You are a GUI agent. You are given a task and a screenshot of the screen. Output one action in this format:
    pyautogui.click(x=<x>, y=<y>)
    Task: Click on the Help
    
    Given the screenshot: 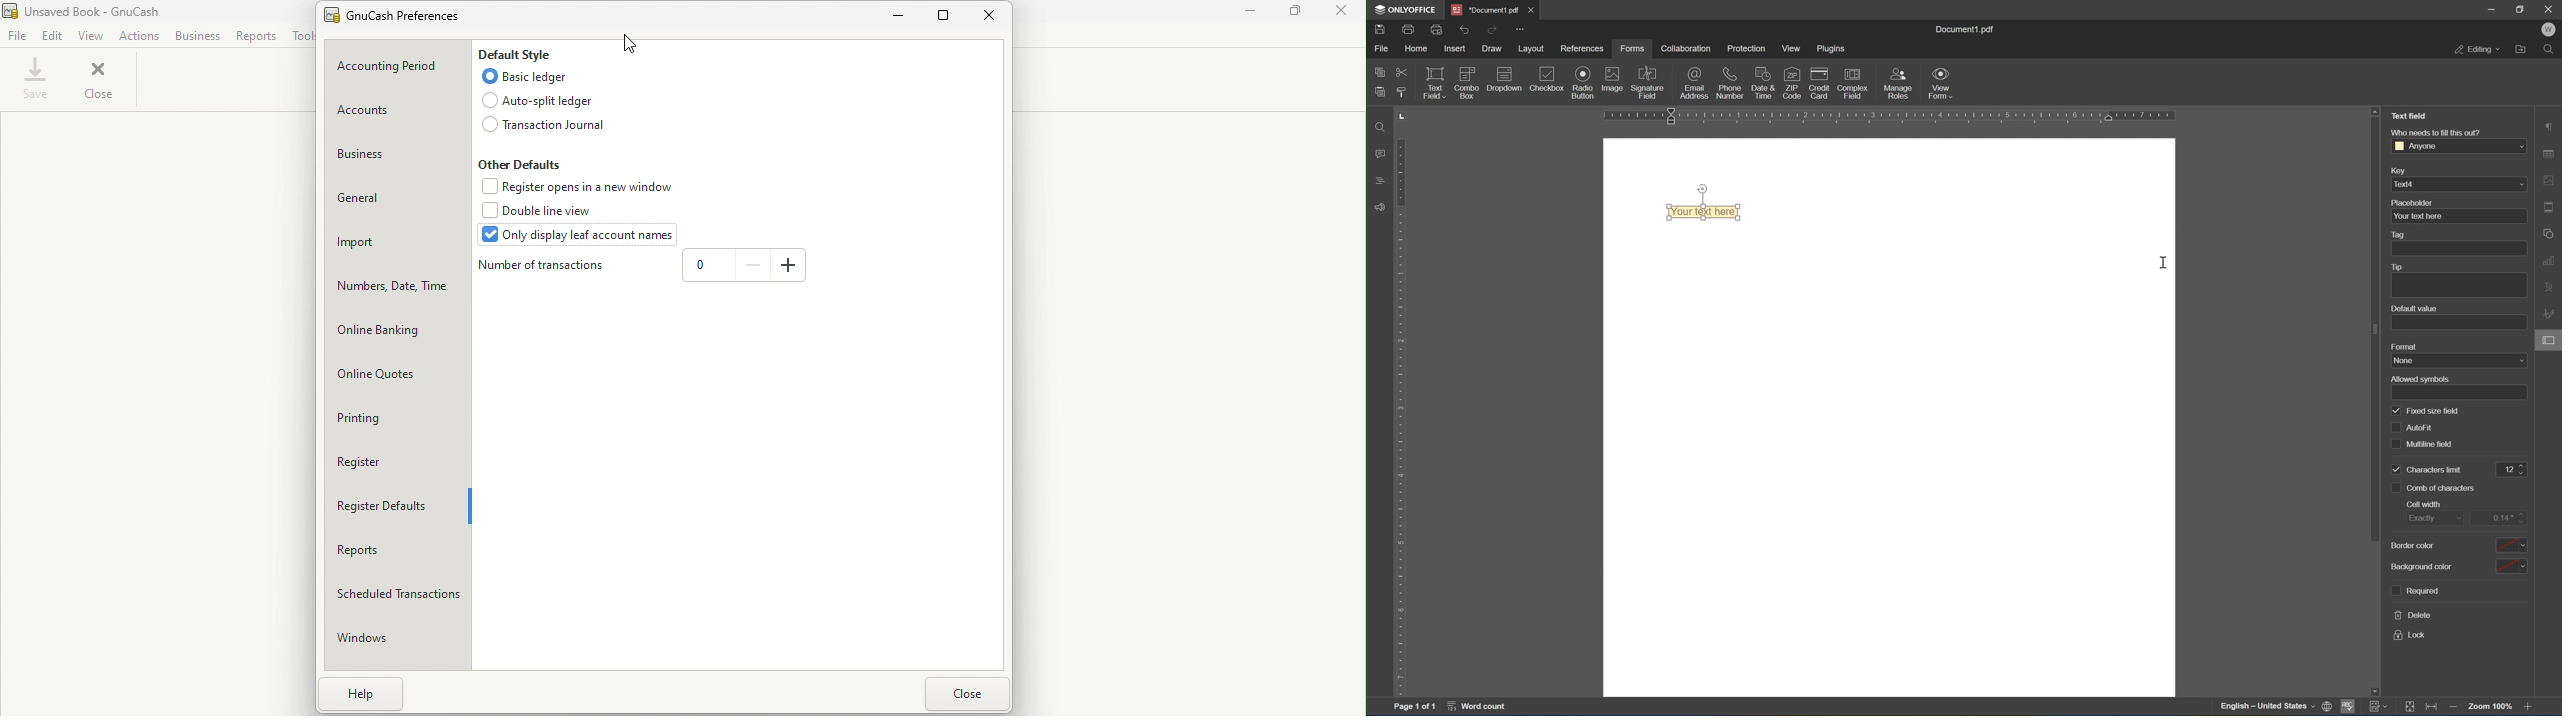 What is the action you would take?
    pyautogui.click(x=374, y=695)
    